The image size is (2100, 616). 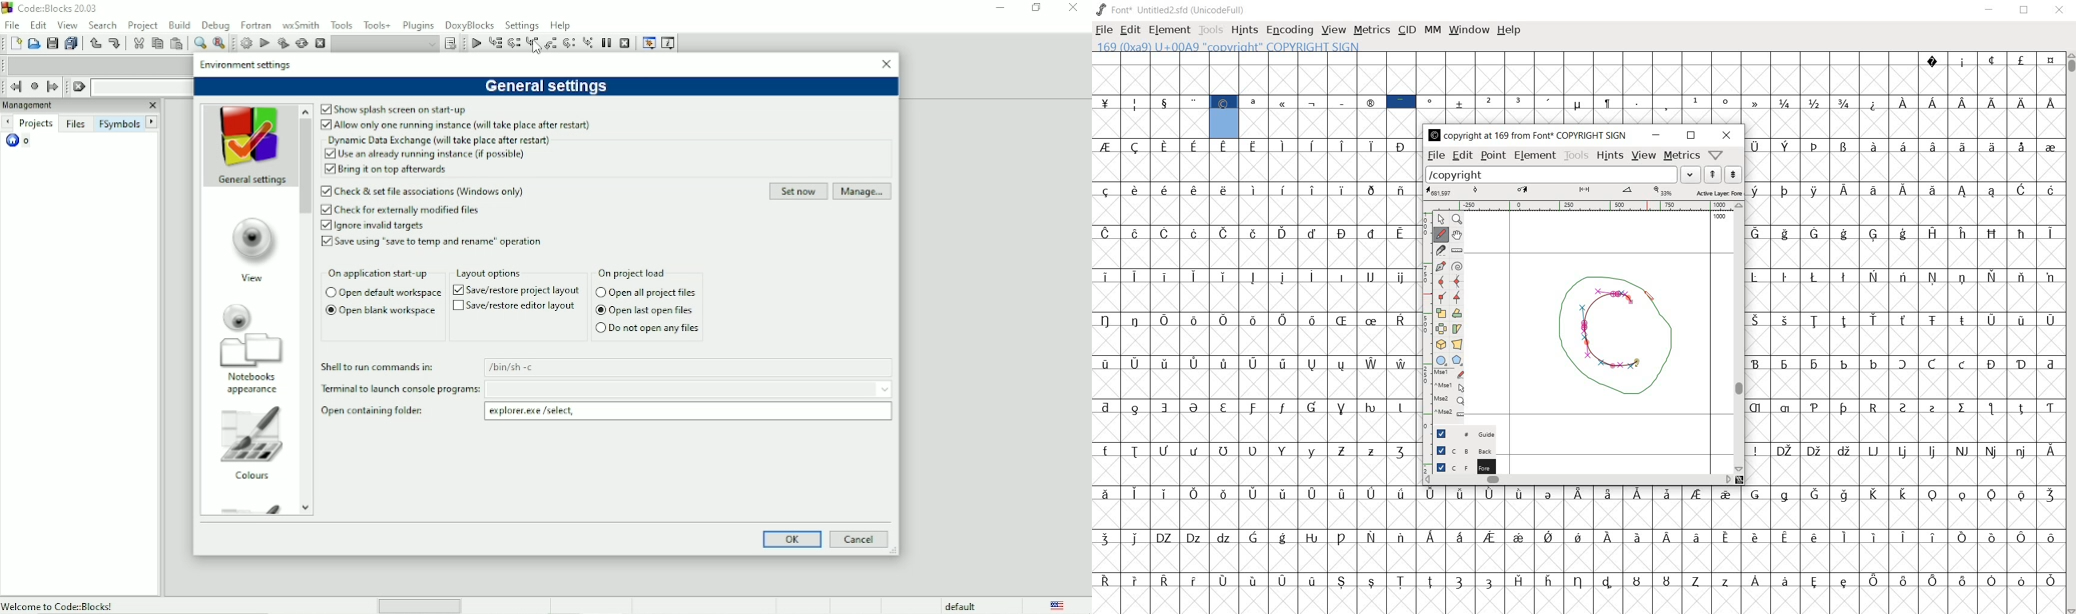 What do you see at coordinates (119, 124) in the screenshot?
I see `FSymbols` at bounding box center [119, 124].